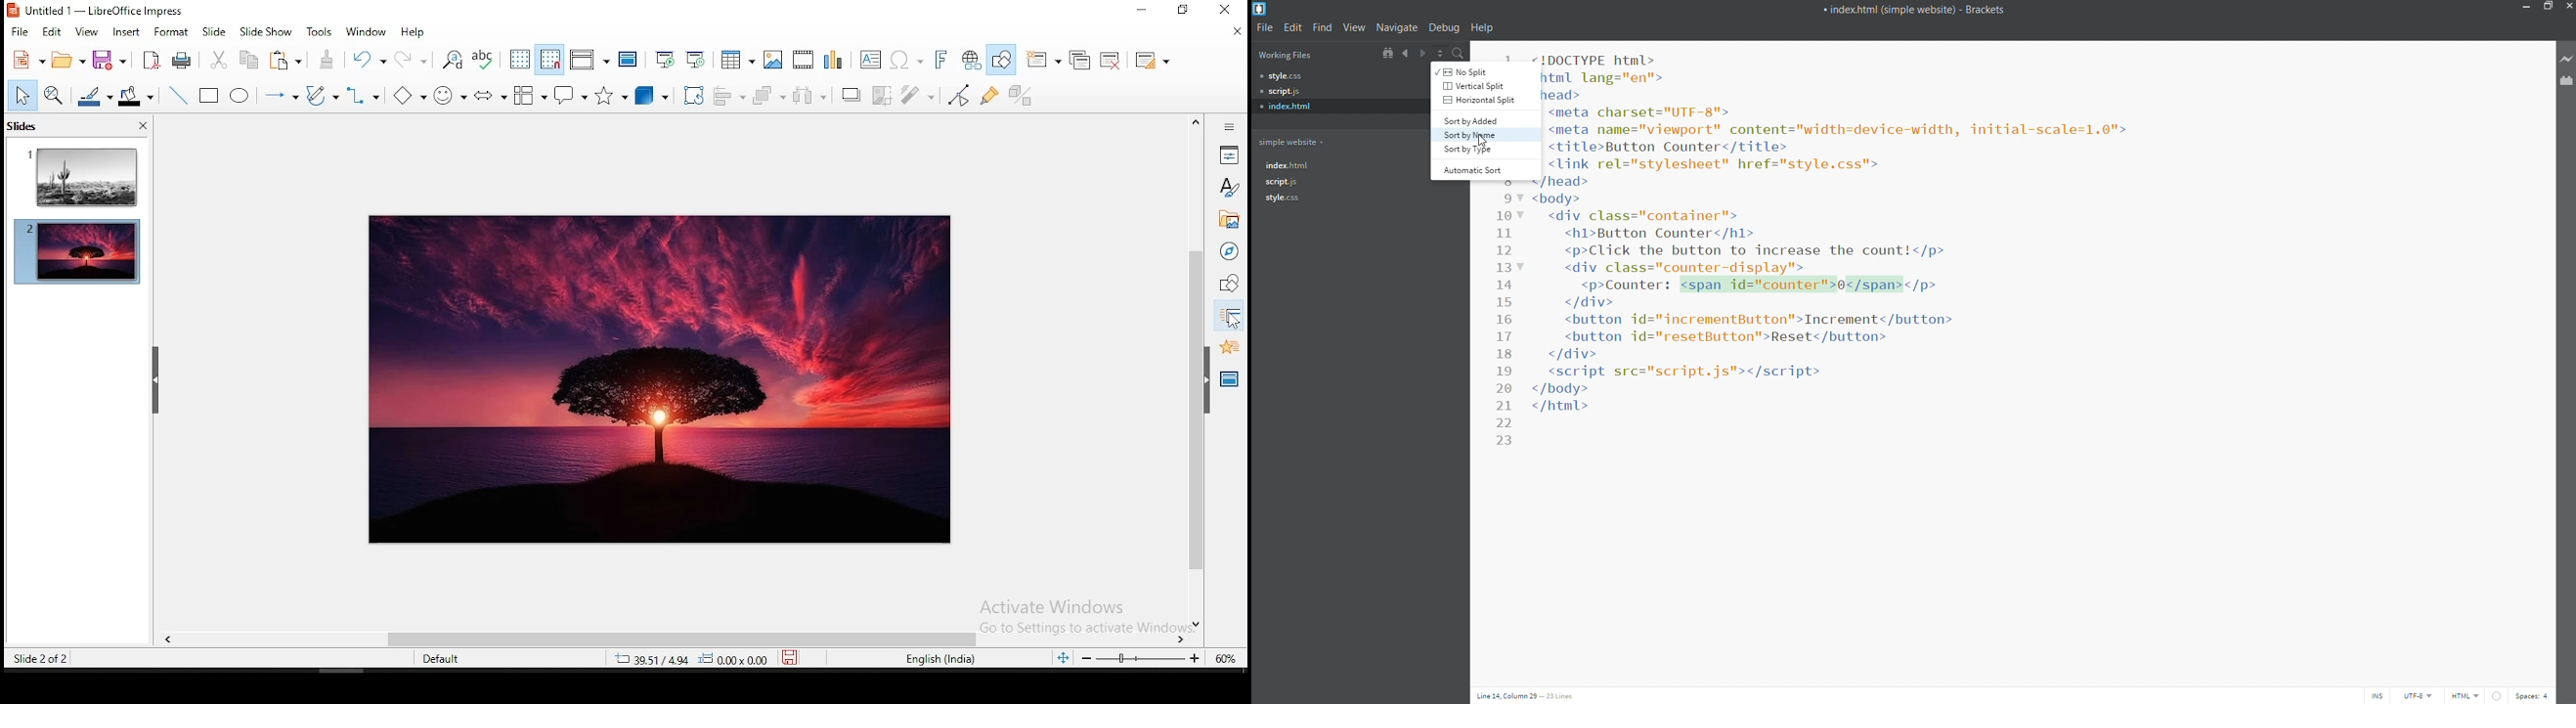 The image size is (2576, 728). What do you see at coordinates (414, 59) in the screenshot?
I see `redo` at bounding box center [414, 59].